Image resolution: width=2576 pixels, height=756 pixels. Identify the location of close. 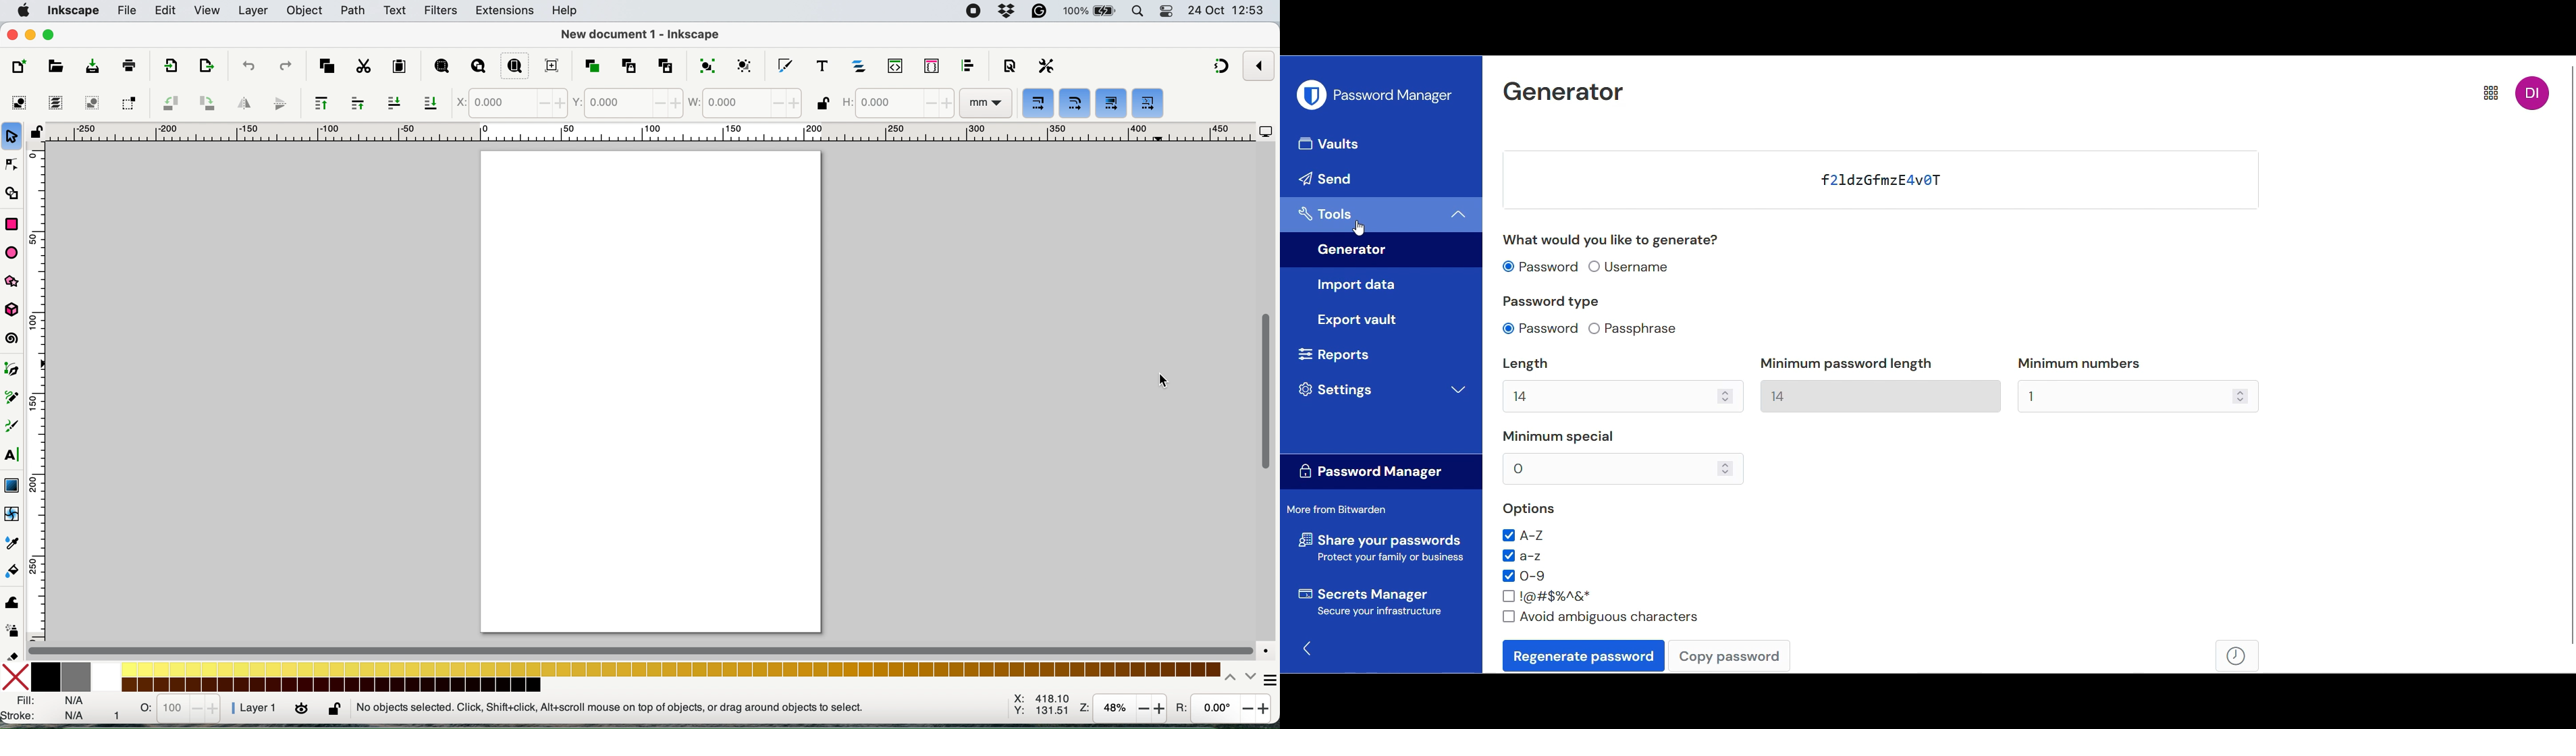
(14, 36).